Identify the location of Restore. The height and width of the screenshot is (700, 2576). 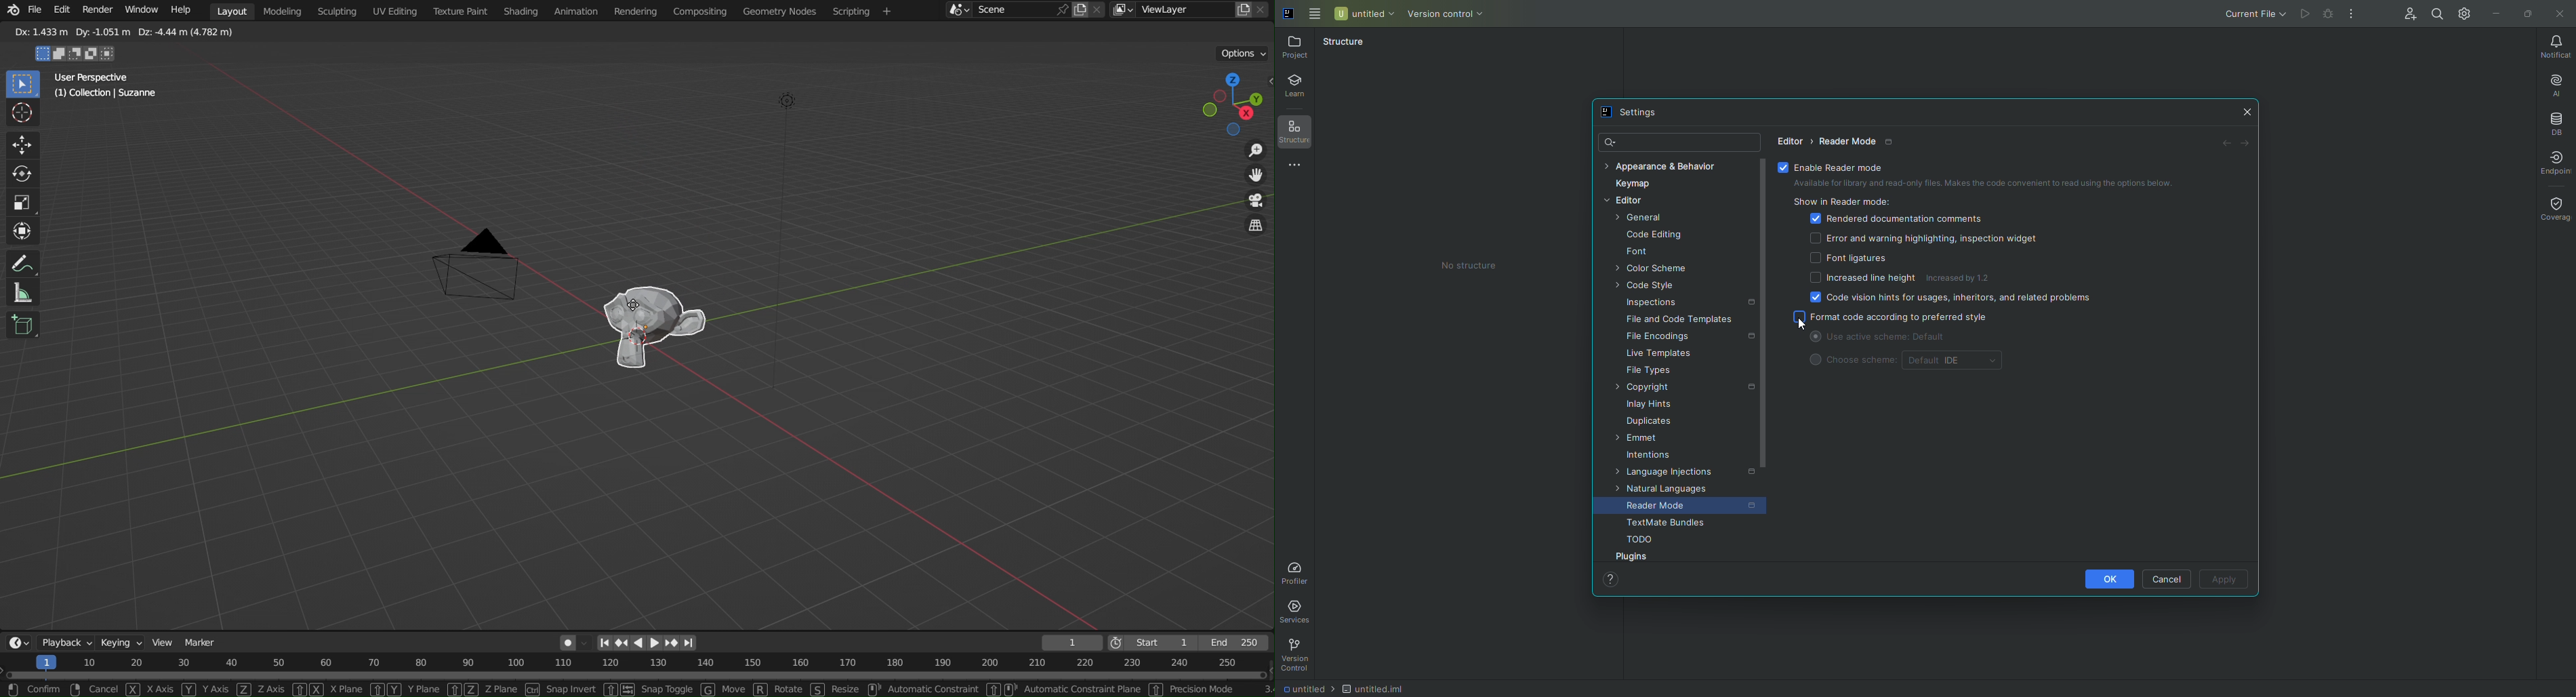
(2531, 13).